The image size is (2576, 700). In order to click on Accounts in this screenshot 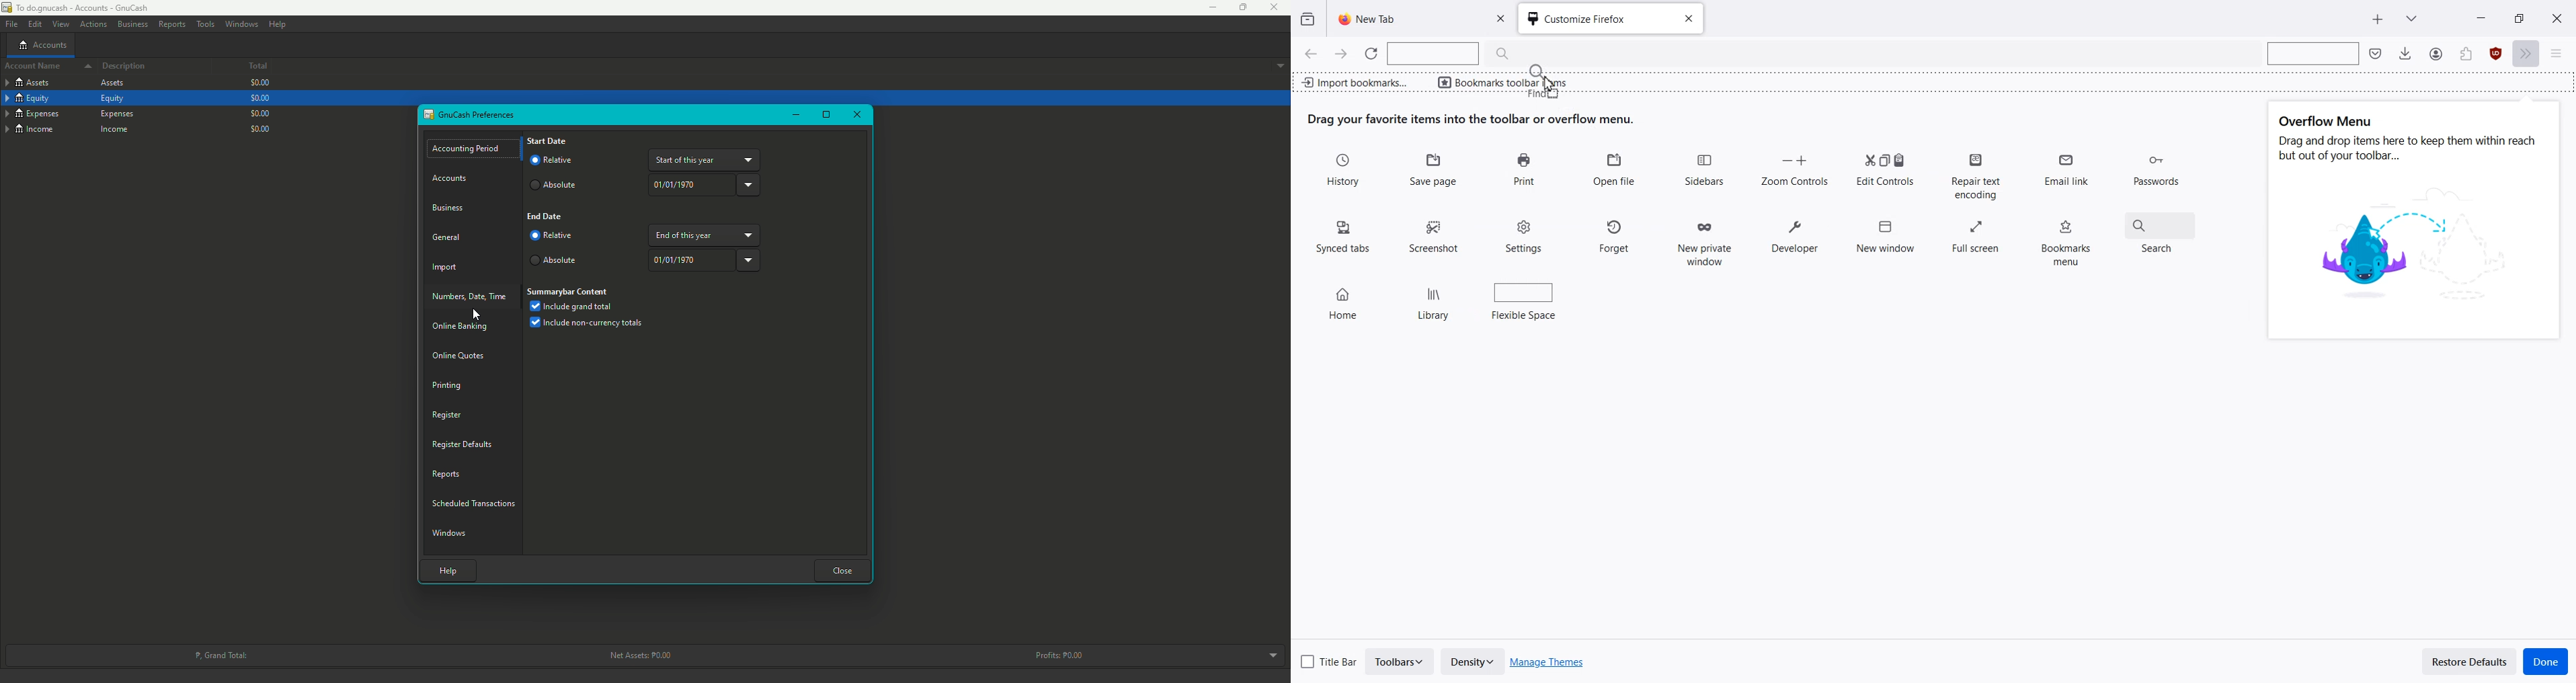, I will do `click(453, 179)`.